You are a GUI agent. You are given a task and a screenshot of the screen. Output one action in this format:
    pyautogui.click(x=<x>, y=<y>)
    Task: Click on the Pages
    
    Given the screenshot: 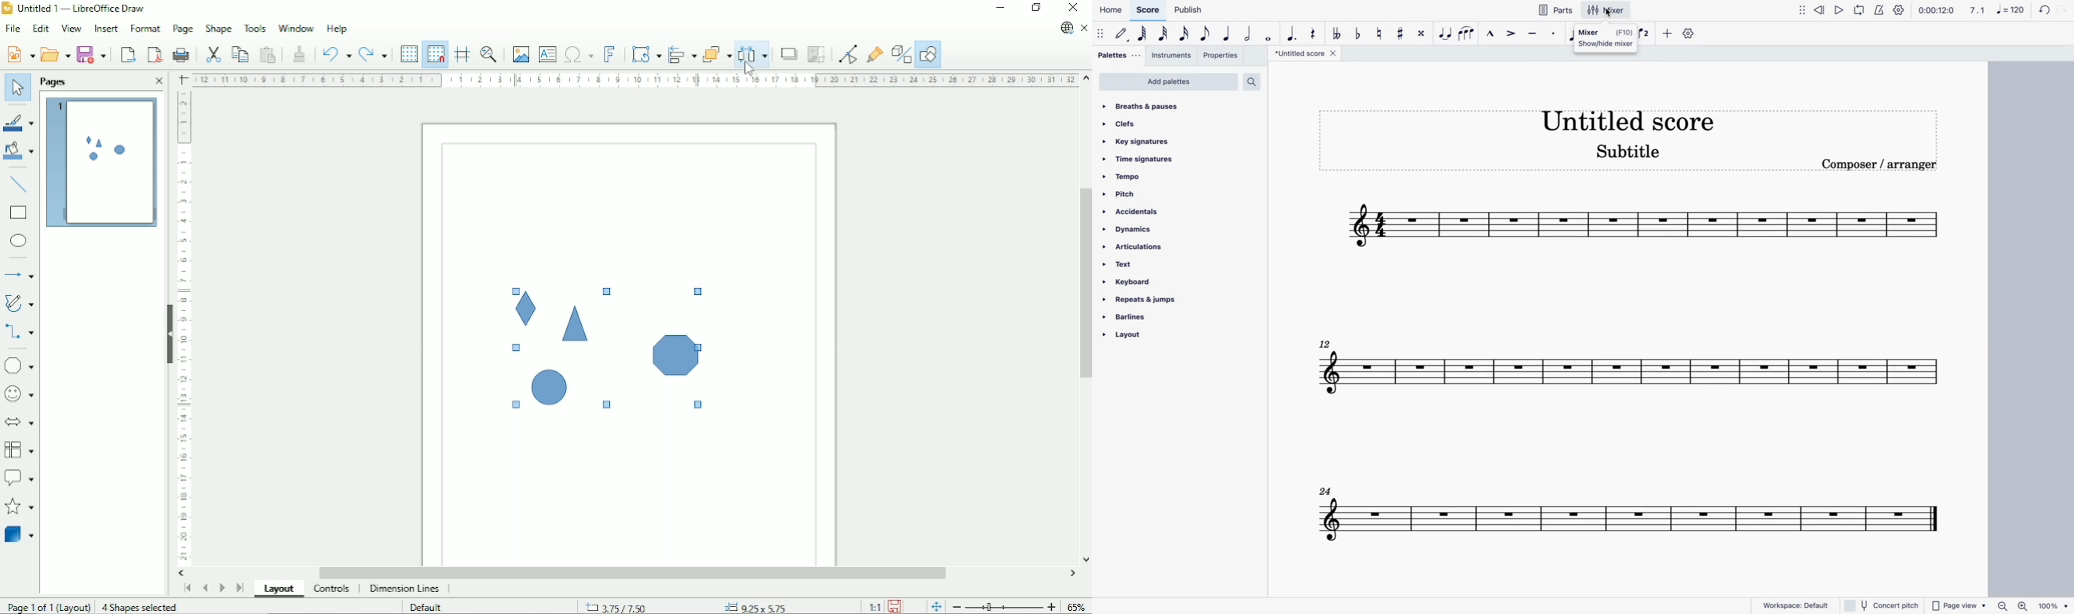 What is the action you would take?
    pyautogui.click(x=52, y=81)
    